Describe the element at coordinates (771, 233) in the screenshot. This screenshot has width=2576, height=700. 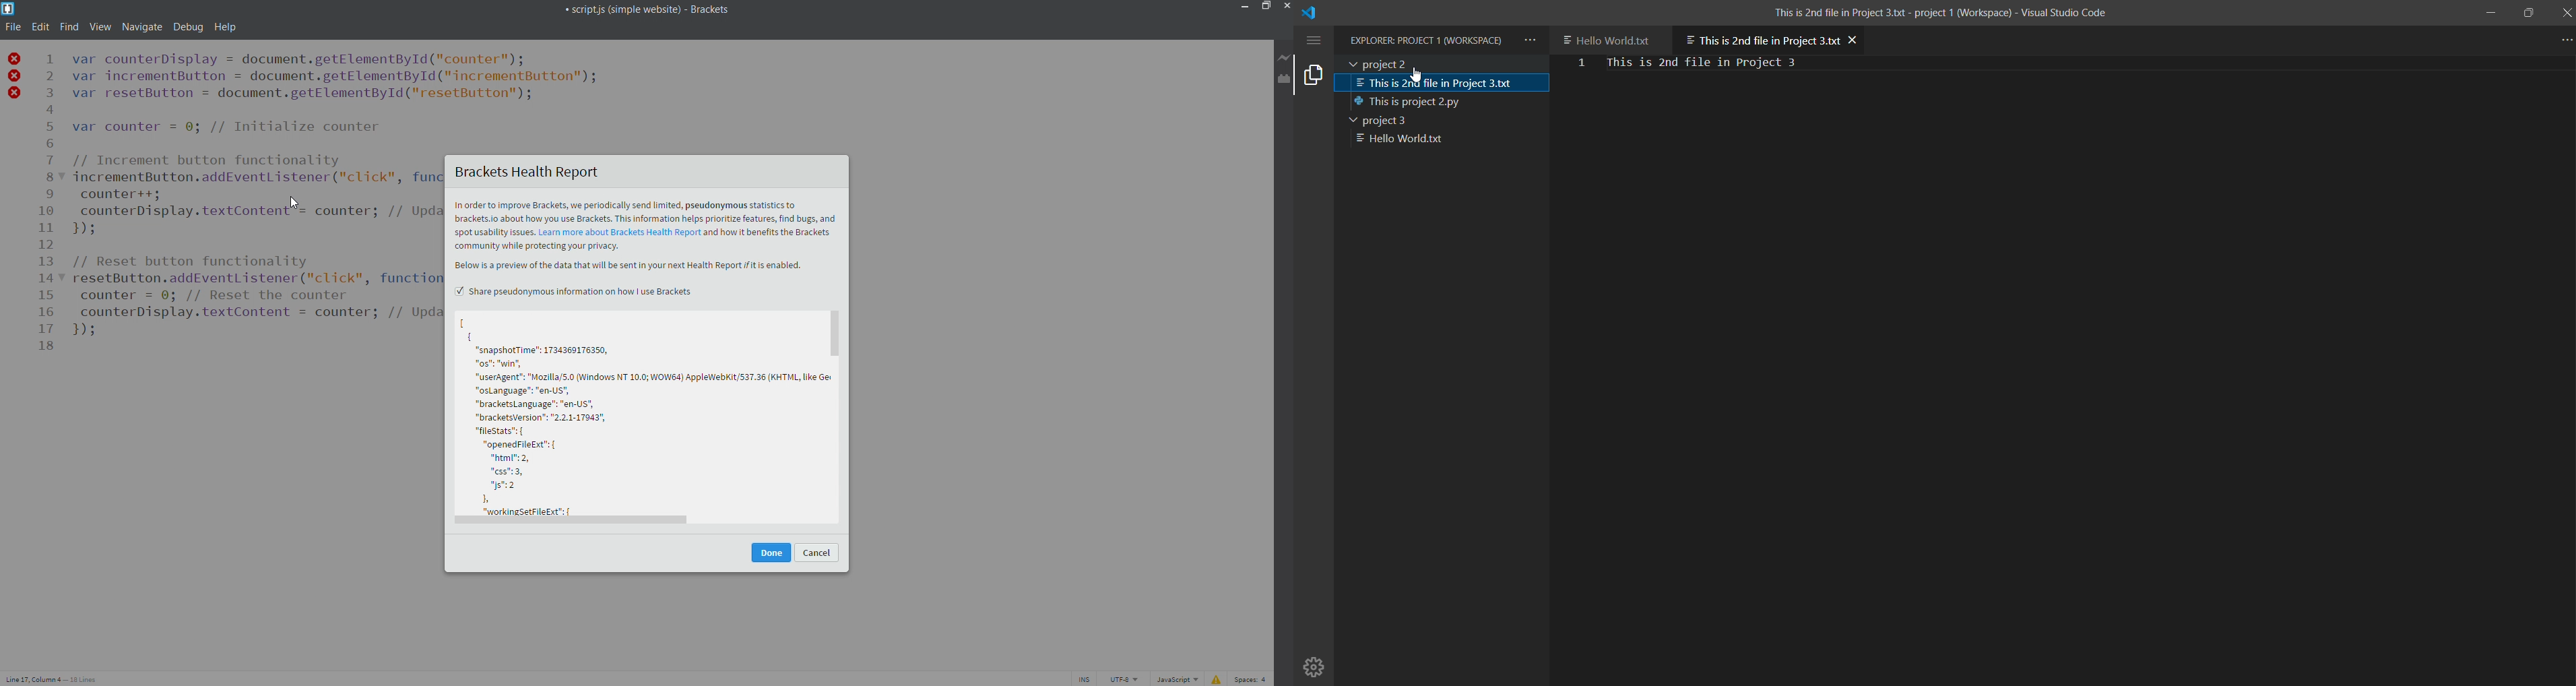
I see `how it benefits the Brackets` at that location.